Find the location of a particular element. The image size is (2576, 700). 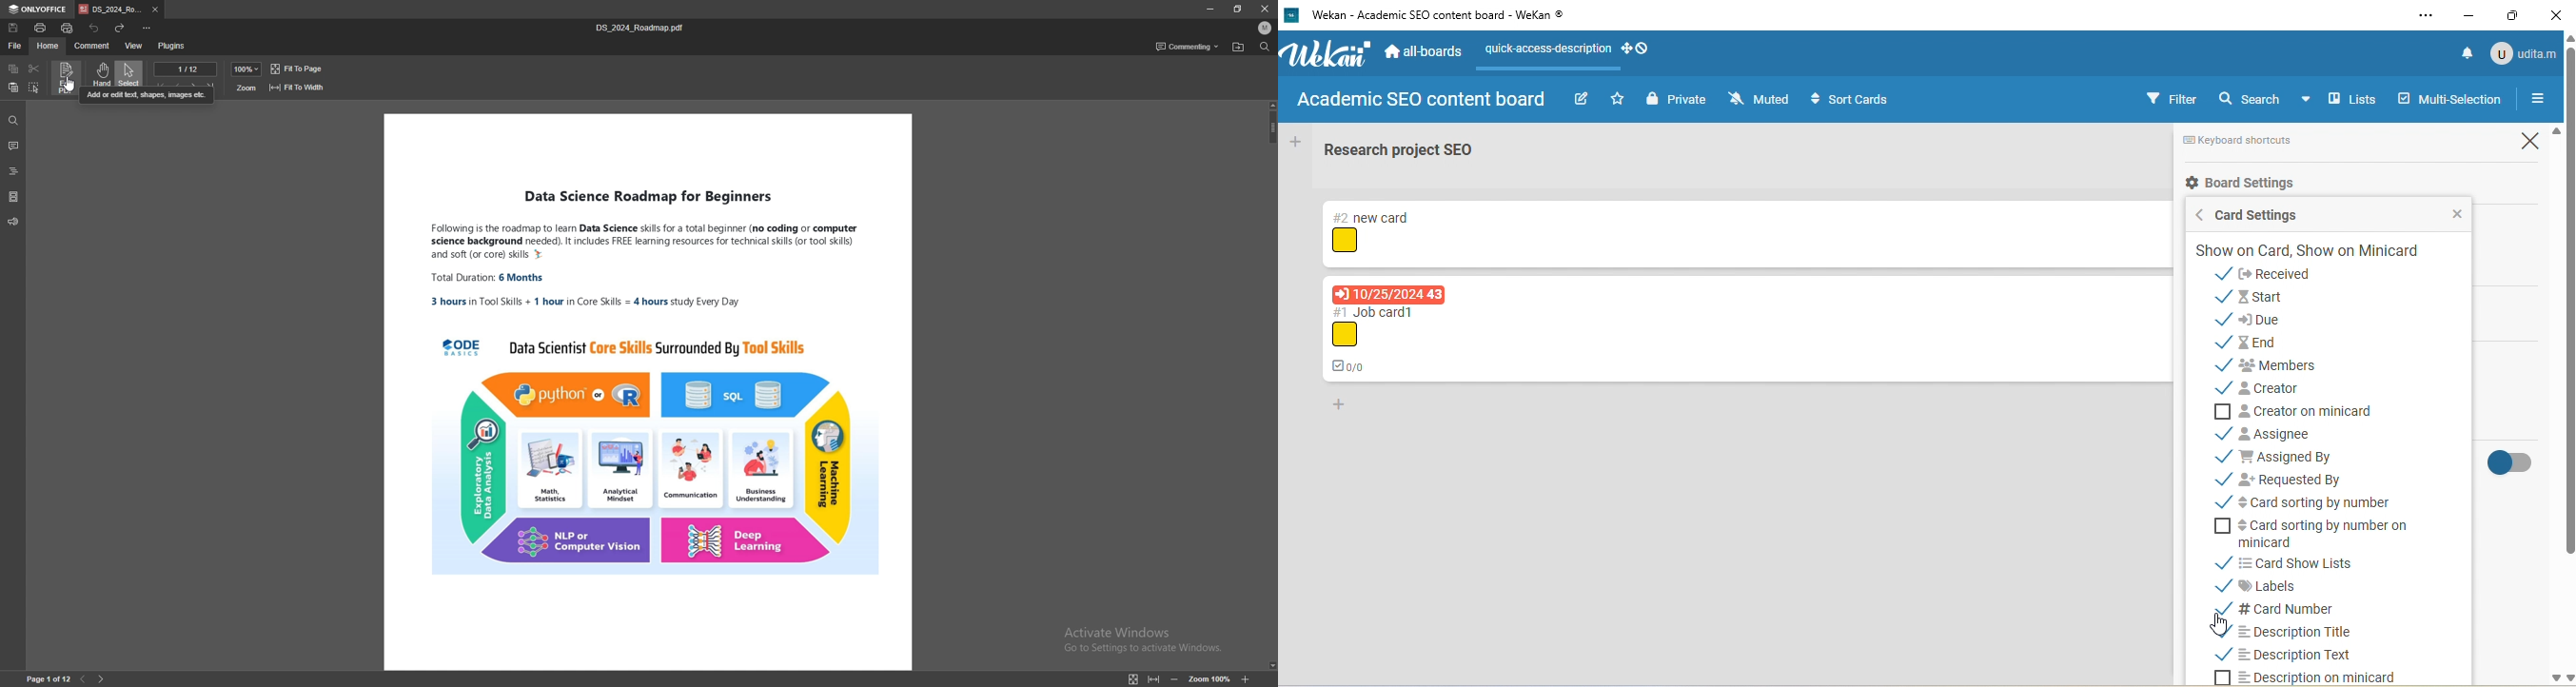

card sorting by number is located at coordinates (2316, 501).